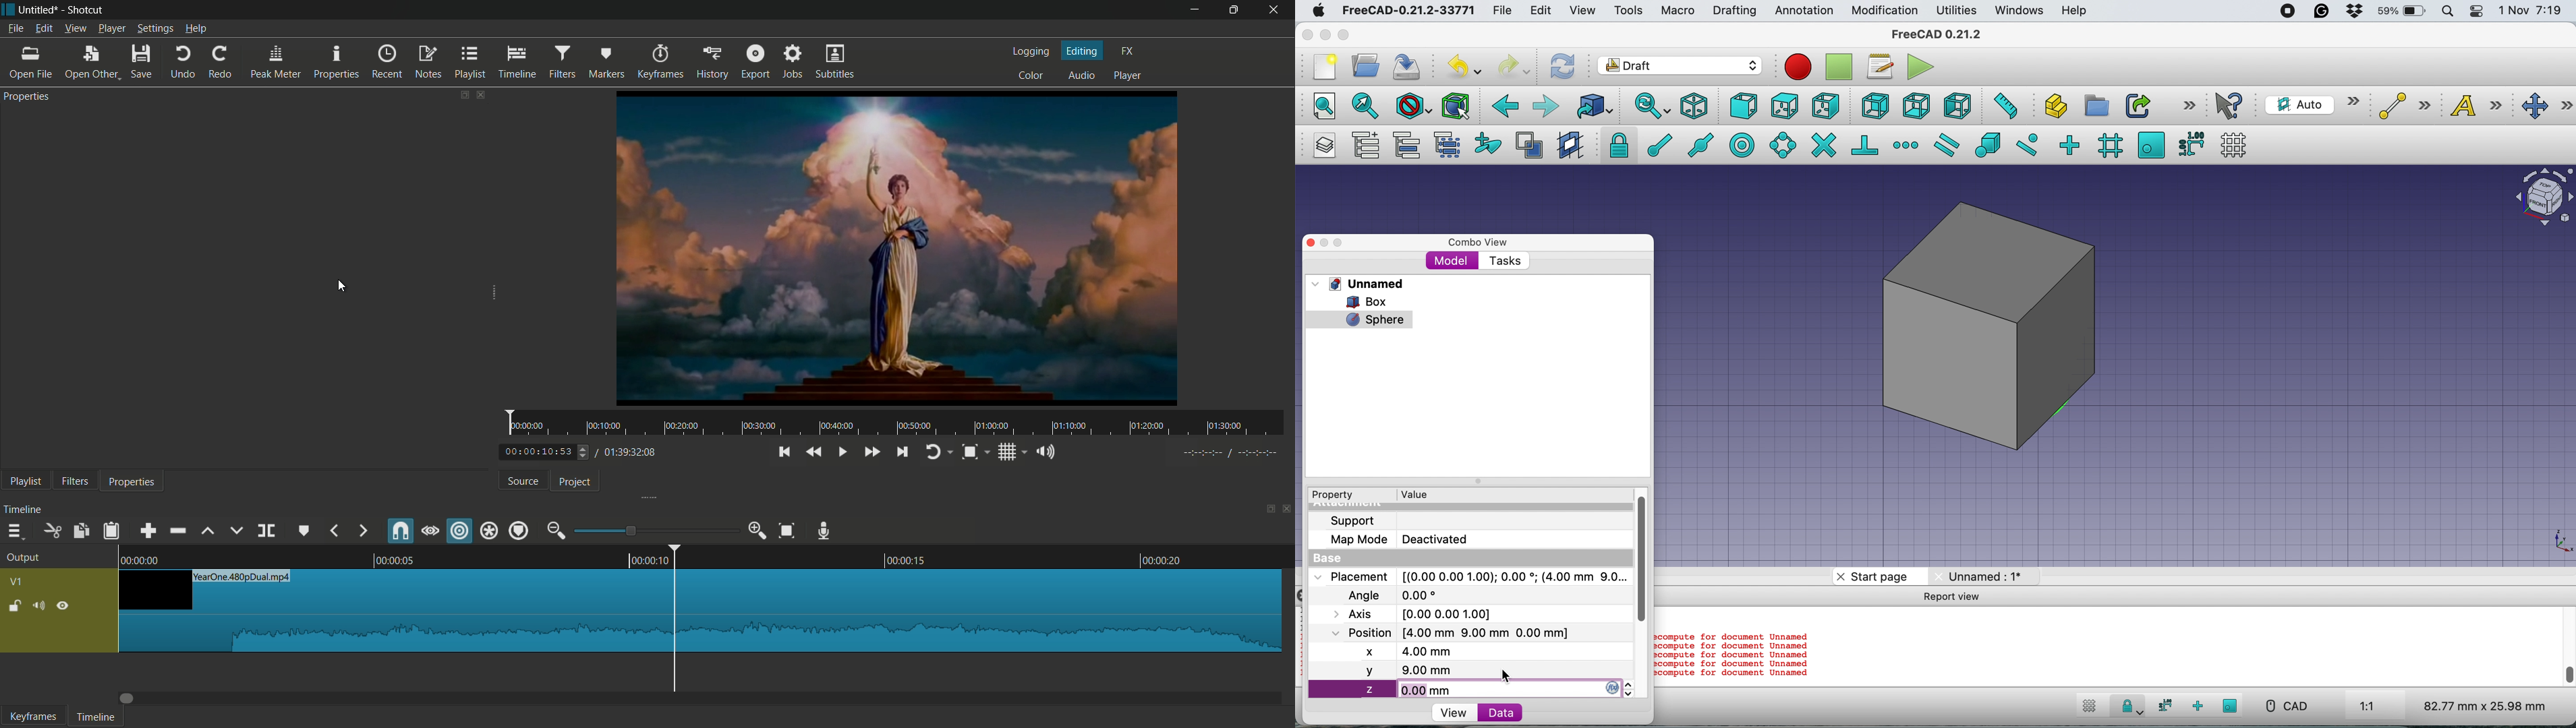 This screenshot has width=2576, height=728. What do you see at coordinates (179, 529) in the screenshot?
I see `ripple delete` at bounding box center [179, 529].